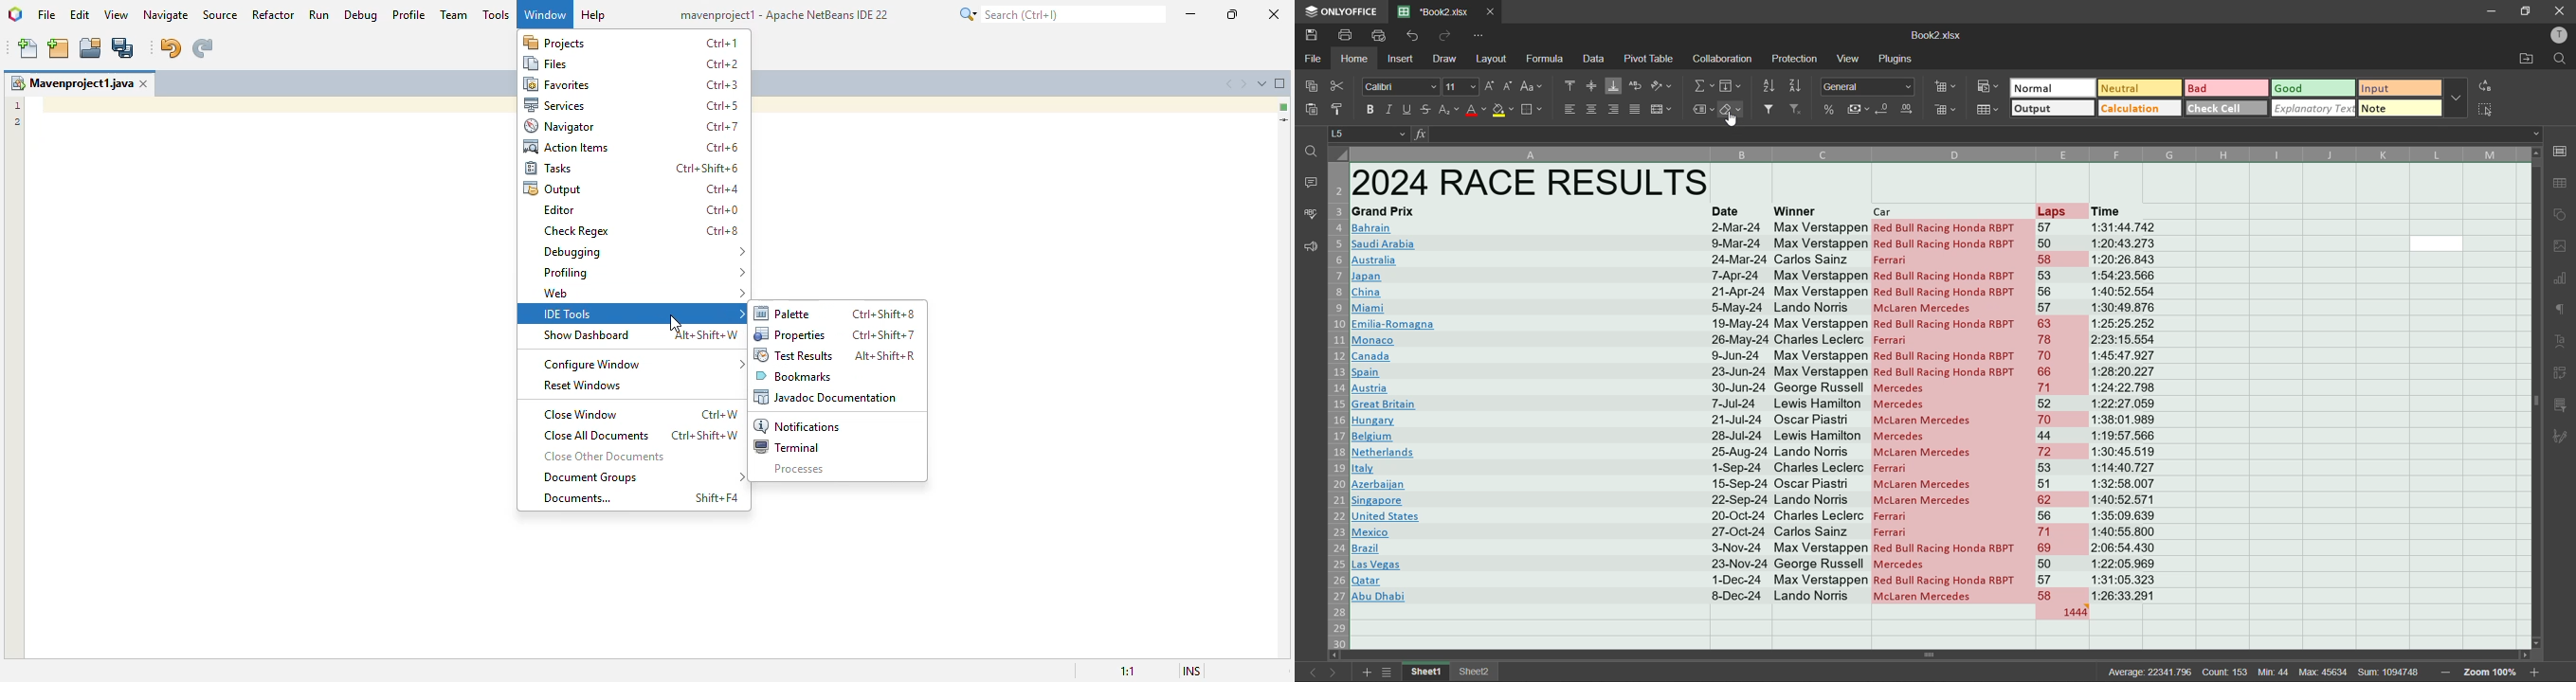 The height and width of the screenshot is (700, 2576). Describe the element at coordinates (1829, 109) in the screenshot. I see `percent` at that location.